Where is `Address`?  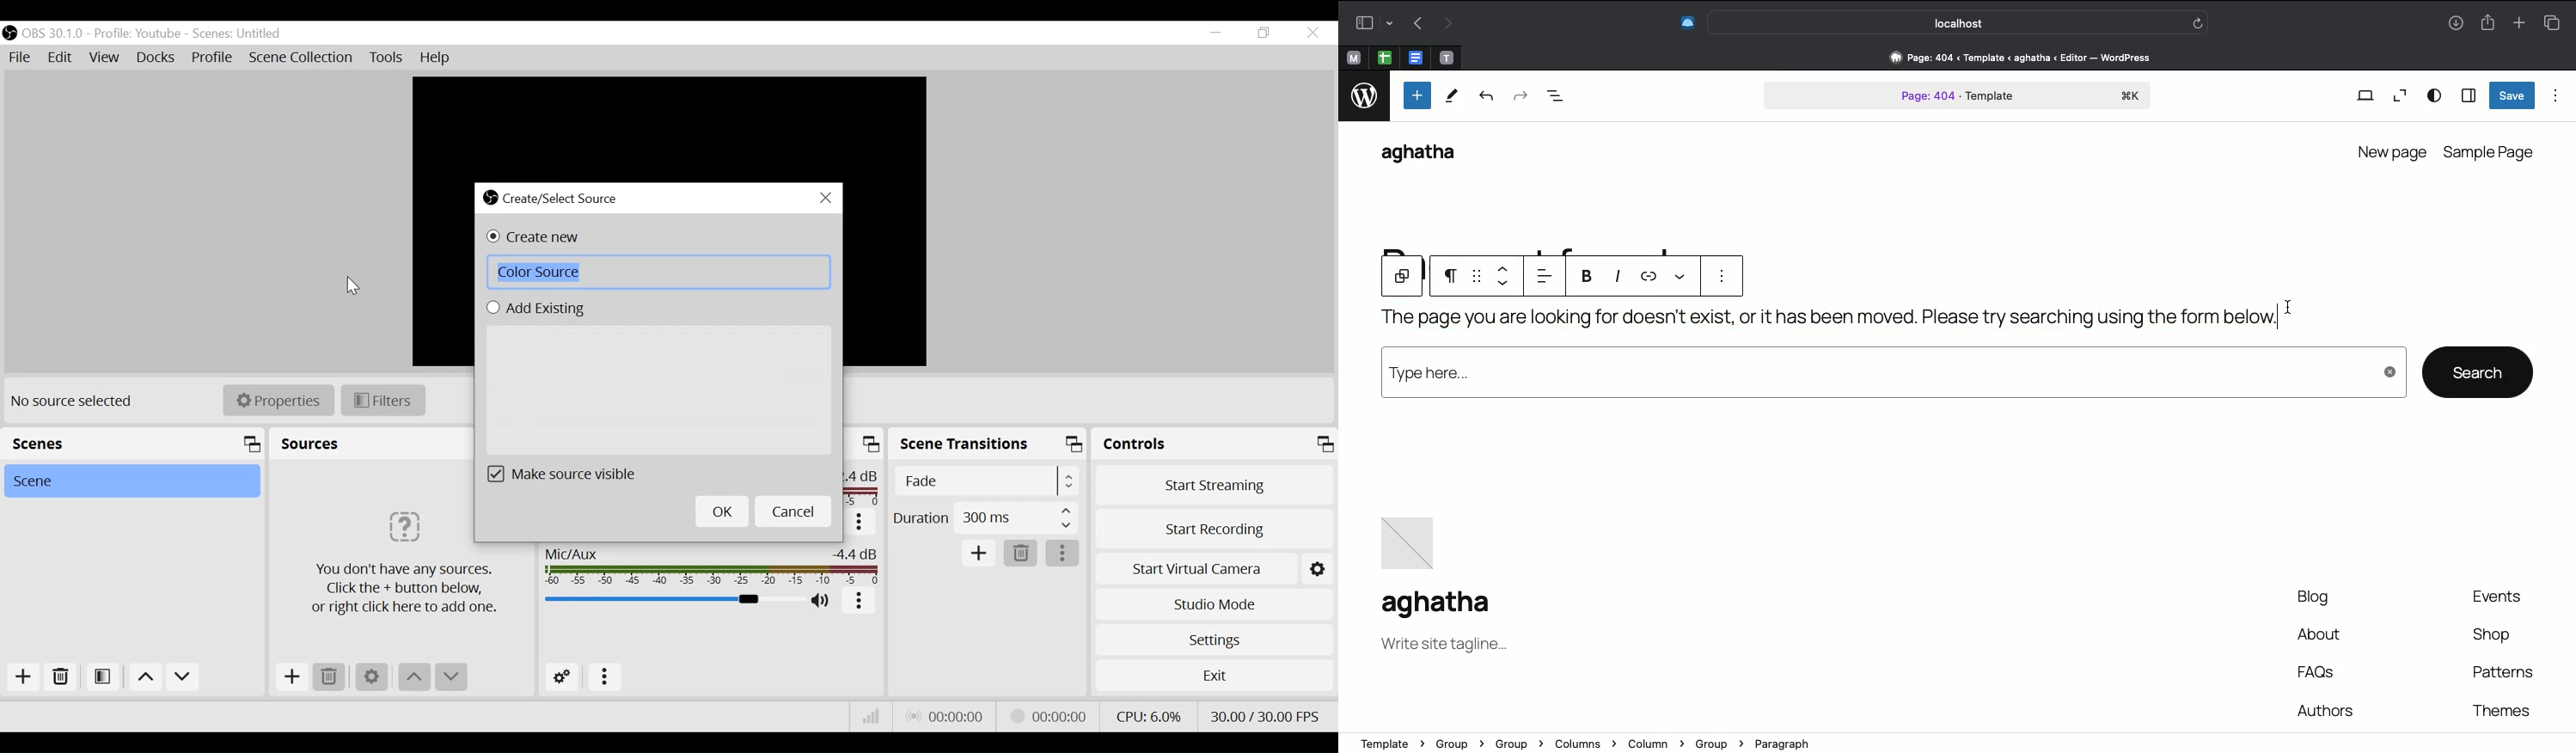 Address is located at coordinates (2011, 58).